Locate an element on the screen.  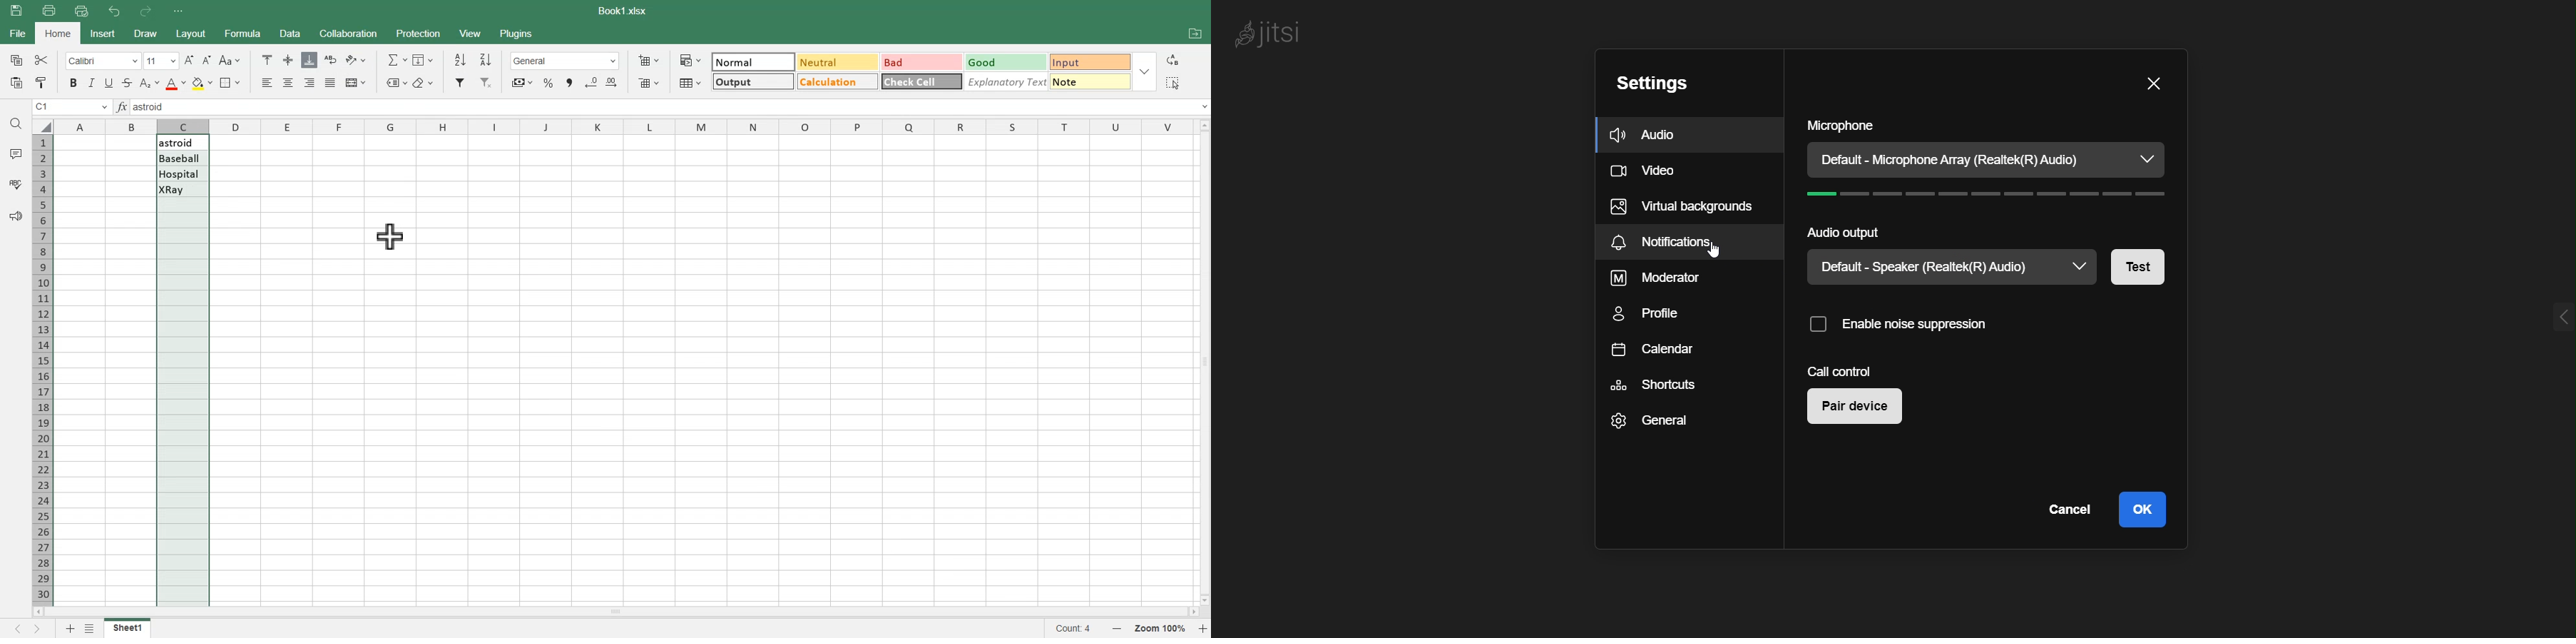
Layout is located at coordinates (190, 33).